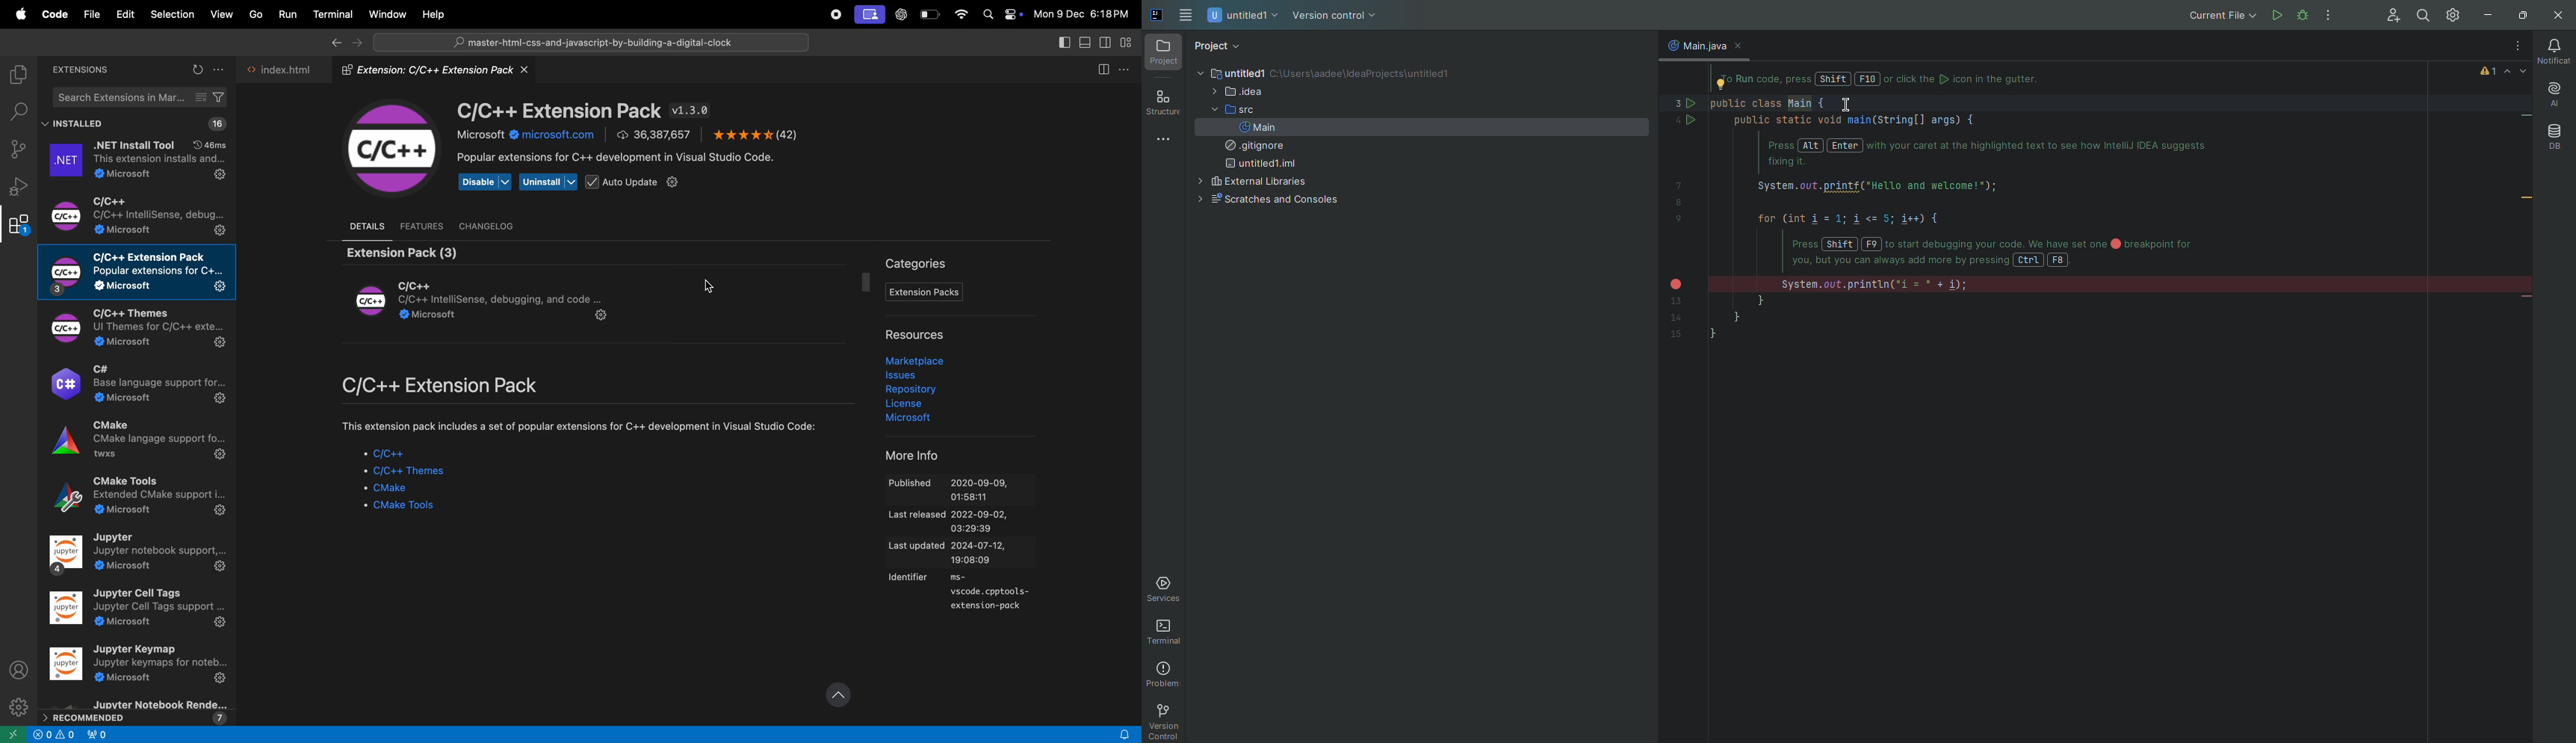 Image resolution: width=2576 pixels, height=756 pixels. I want to click on details, so click(371, 225).